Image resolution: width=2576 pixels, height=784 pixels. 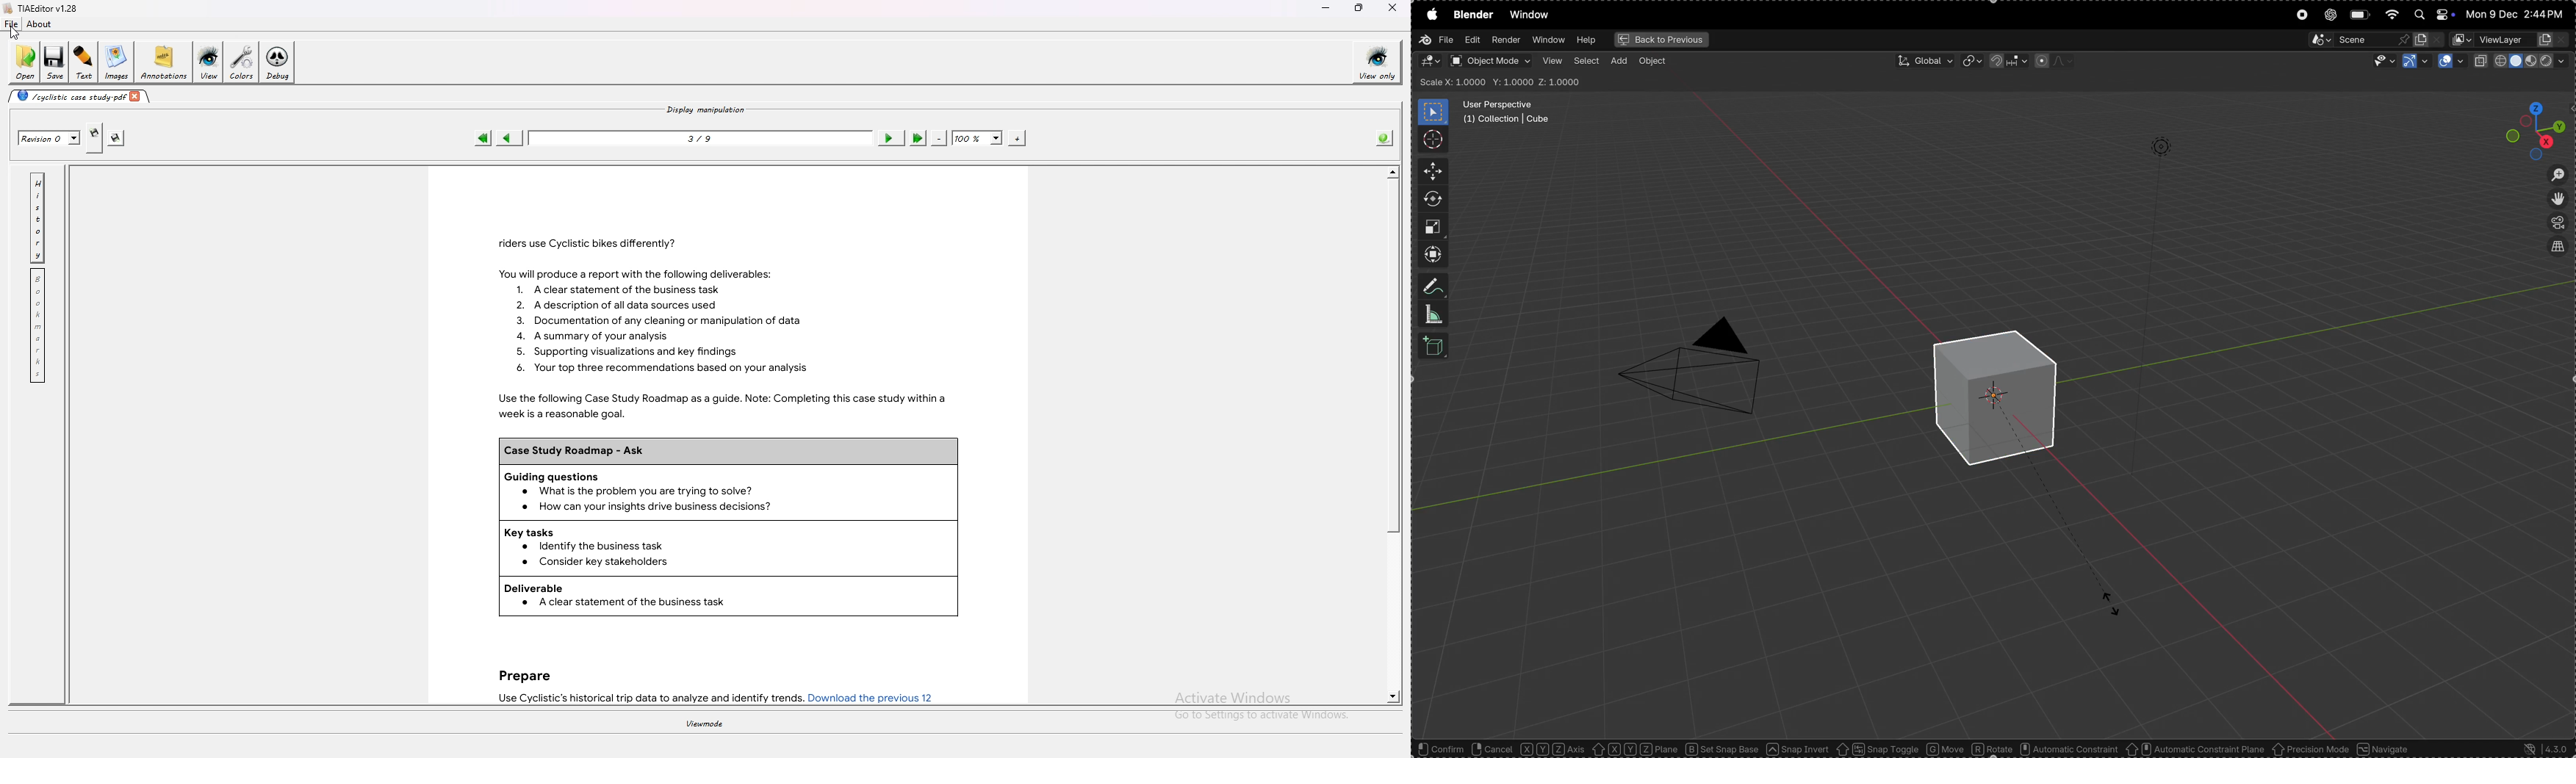 What do you see at coordinates (2361, 15) in the screenshot?
I see `battery` at bounding box center [2361, 15].